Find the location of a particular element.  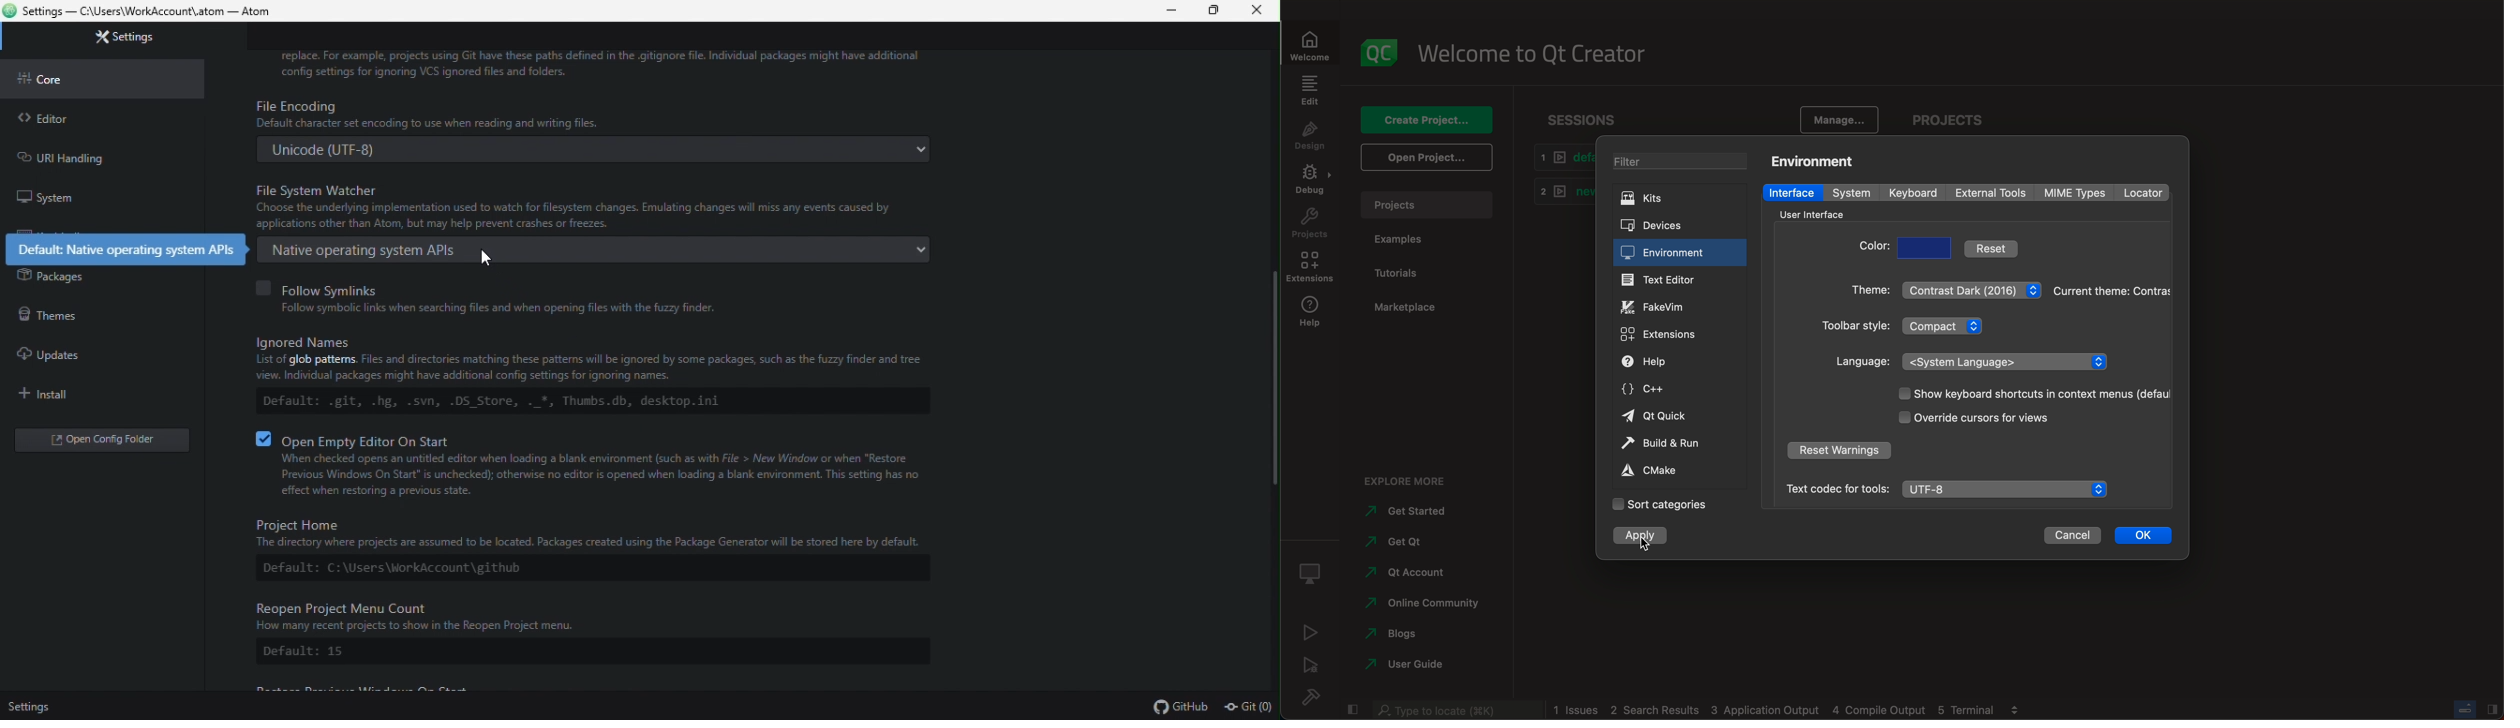

Updates is located at coordinates (48, 352).